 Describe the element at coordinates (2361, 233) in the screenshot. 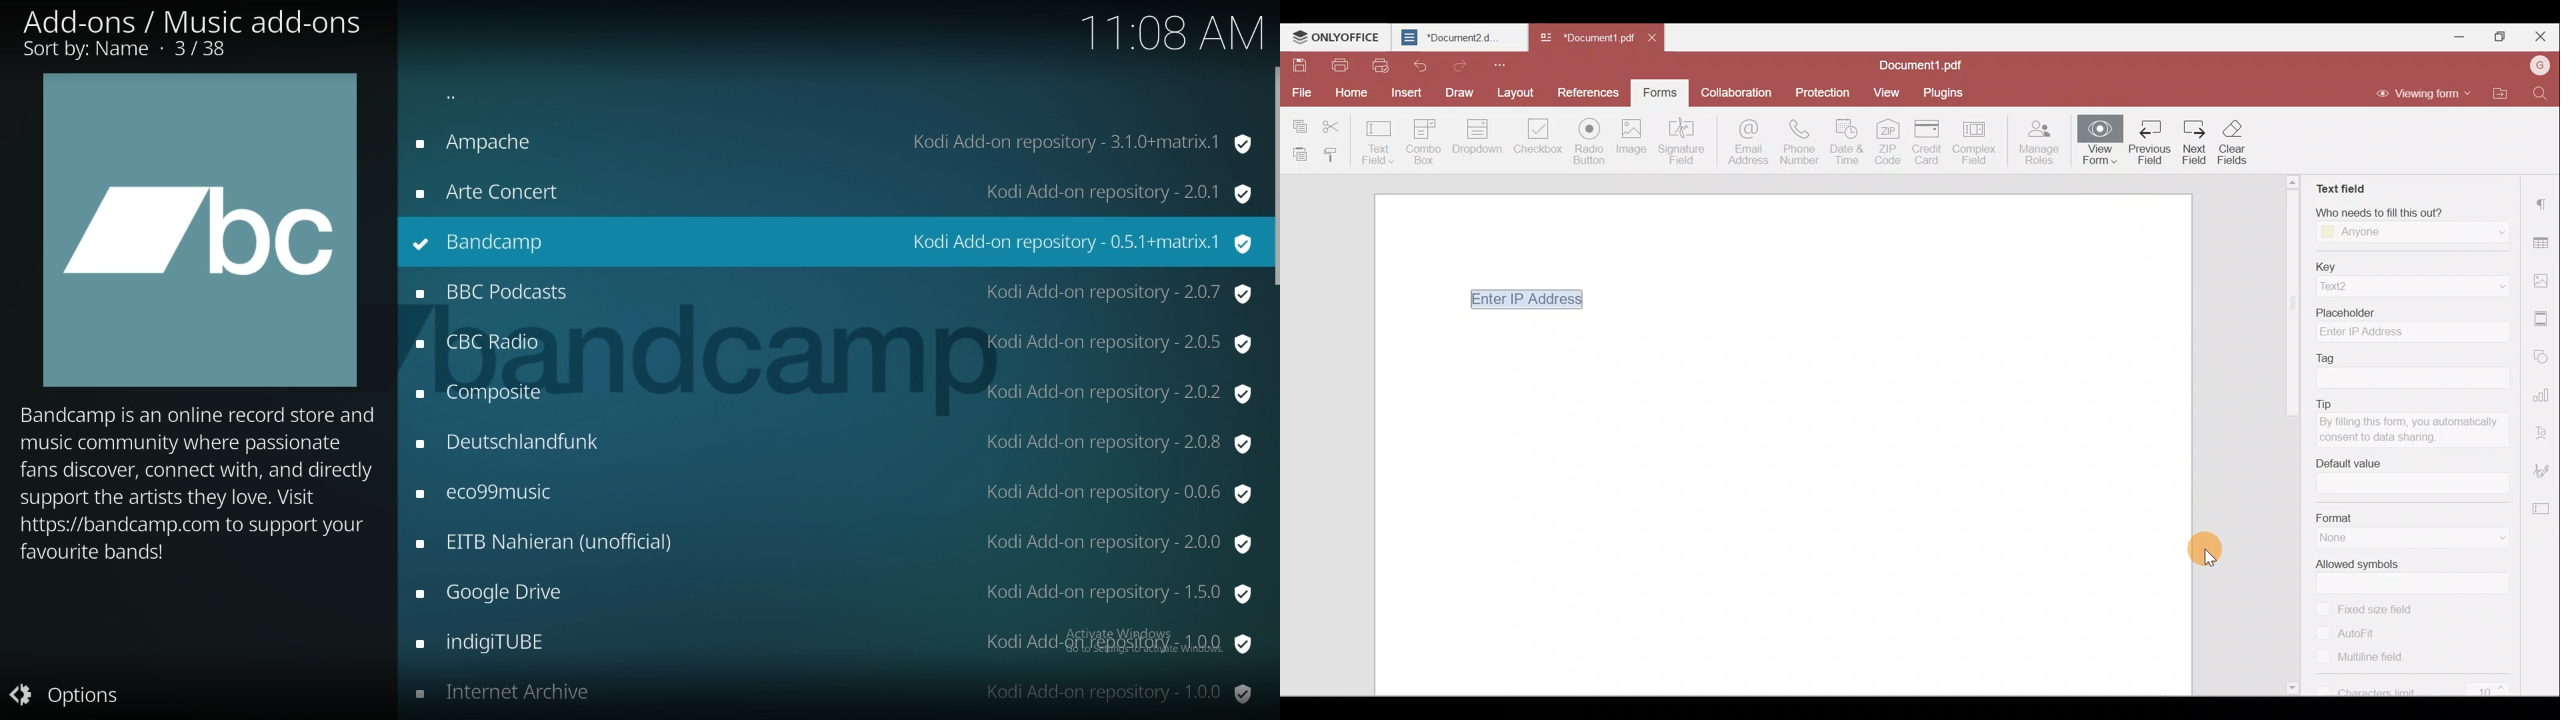

I see `Anyone` at that location.